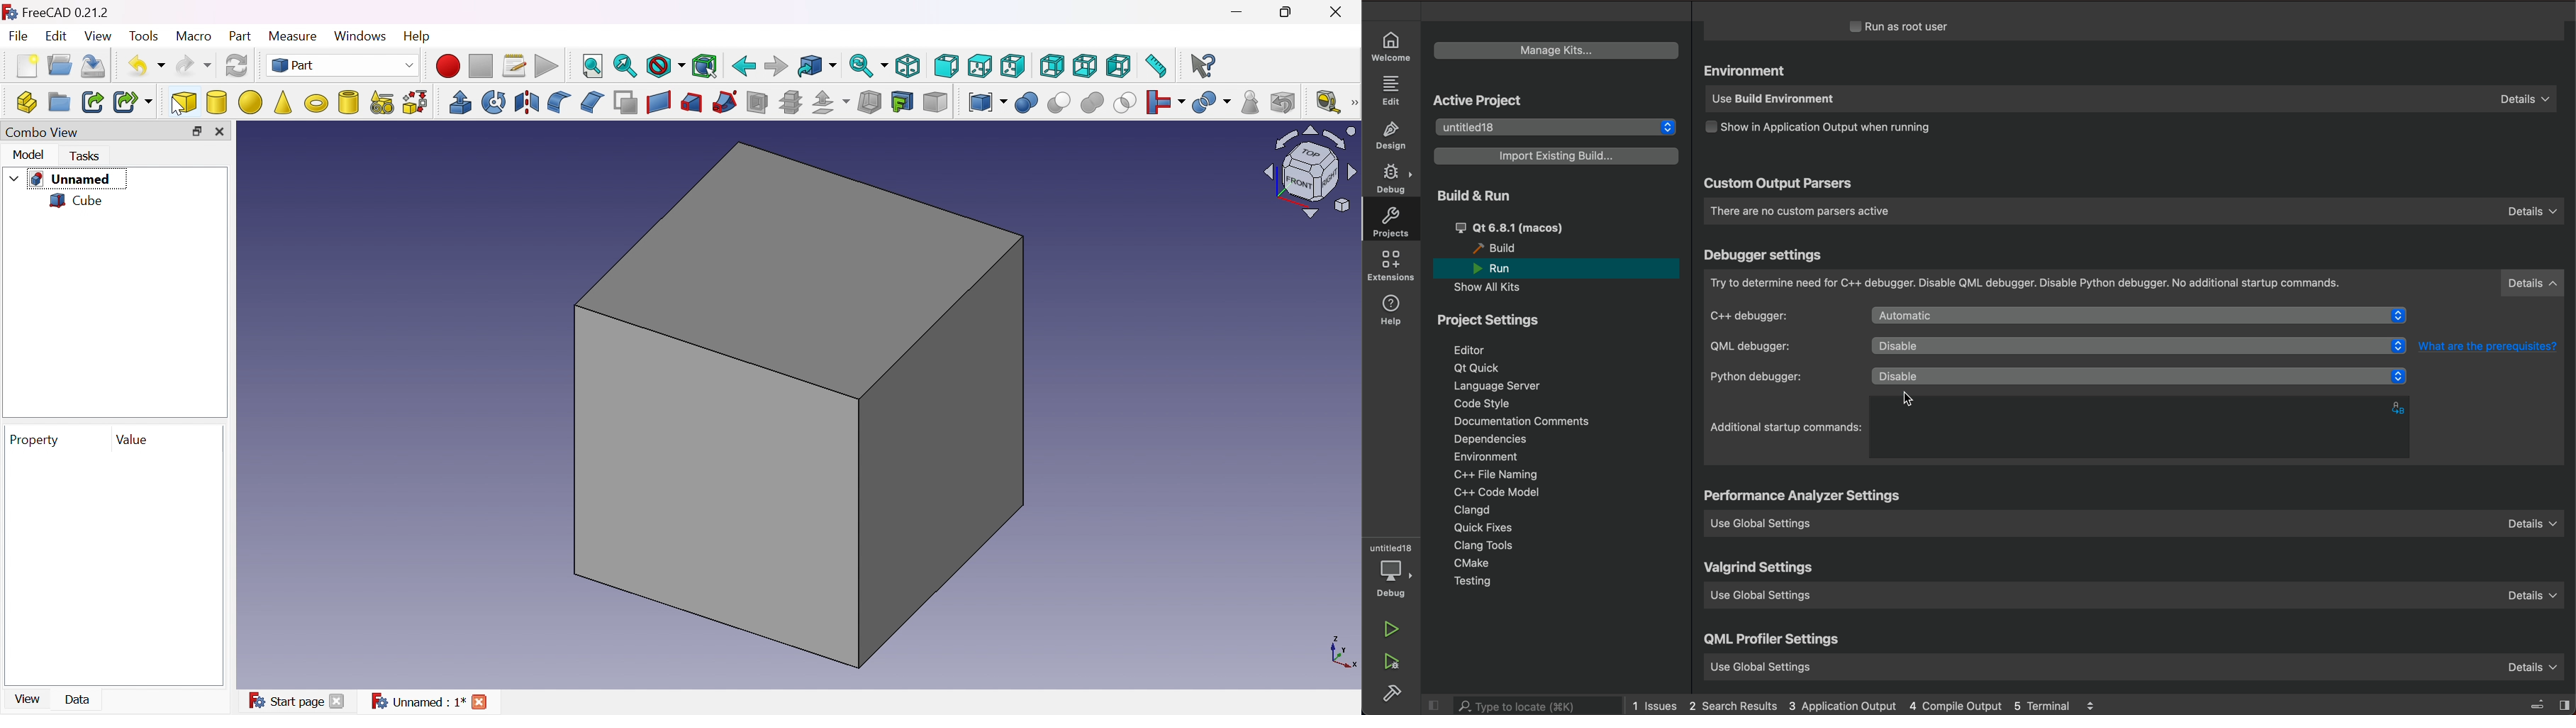 The width and height of the screenshot is (2576, 728). I want to click on Sphere, so click(250, 101).